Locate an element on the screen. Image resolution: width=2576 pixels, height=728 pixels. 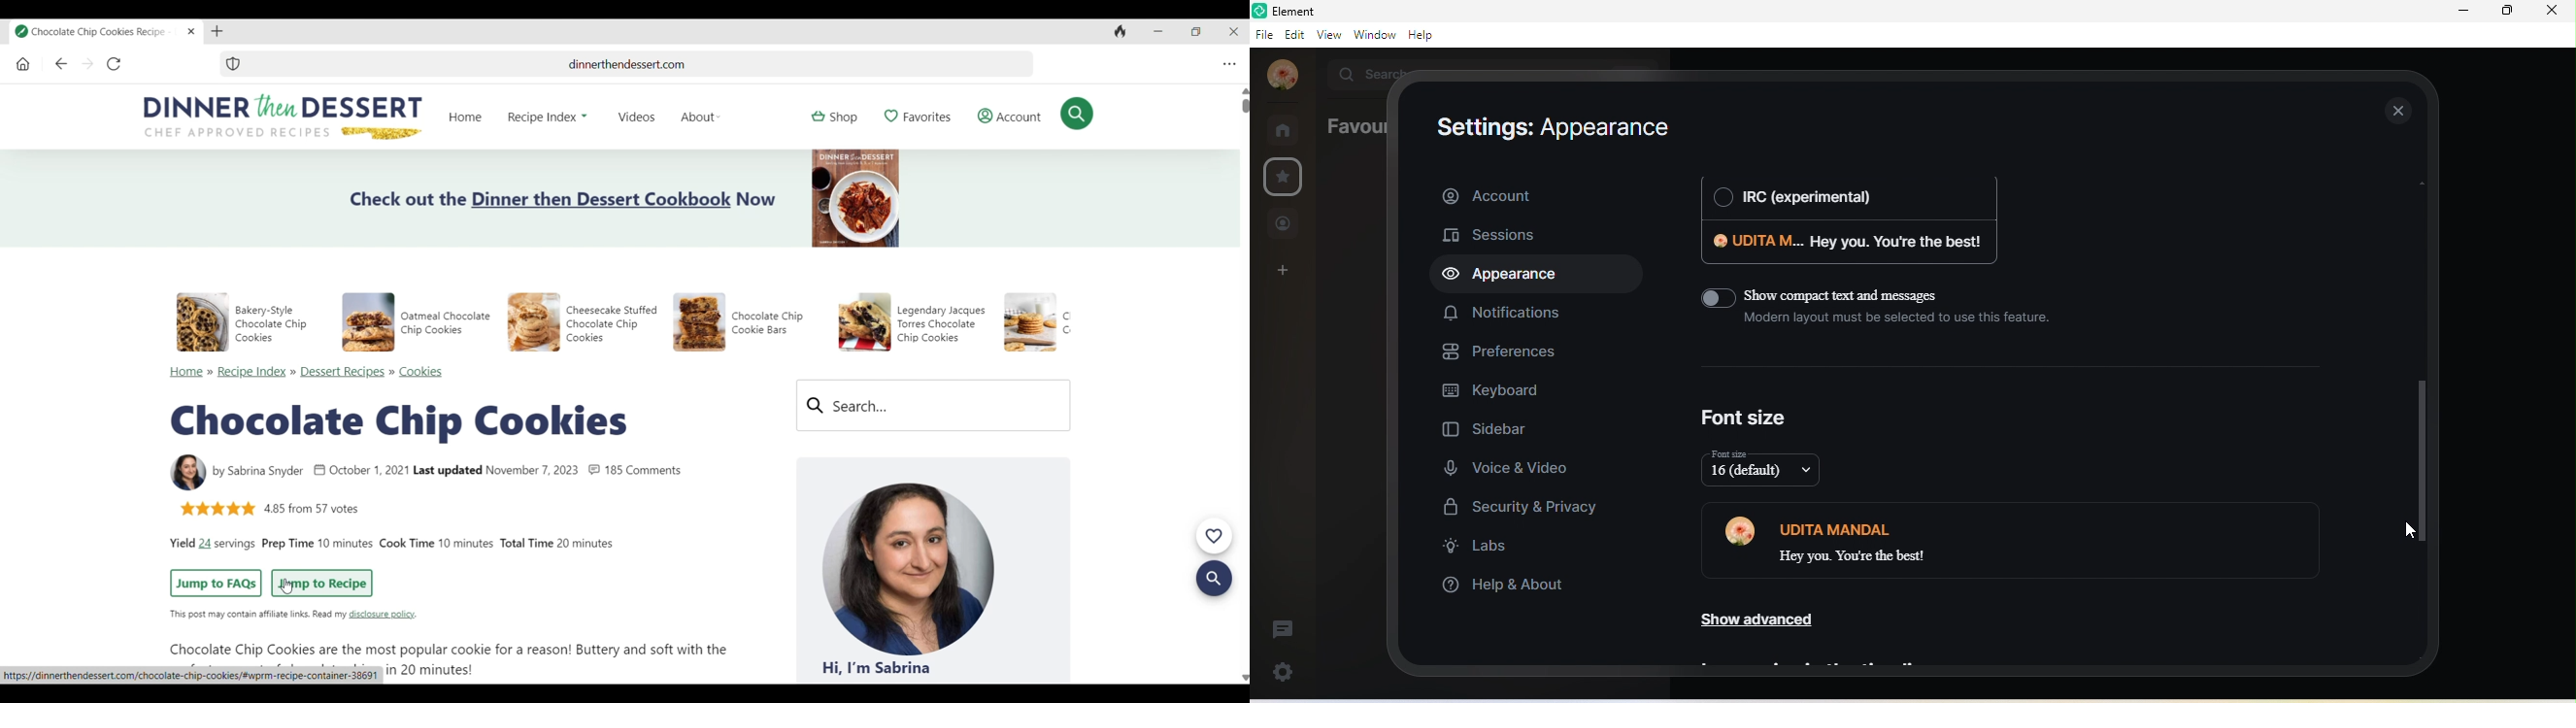
edit is located at coordinates (1292, 37).